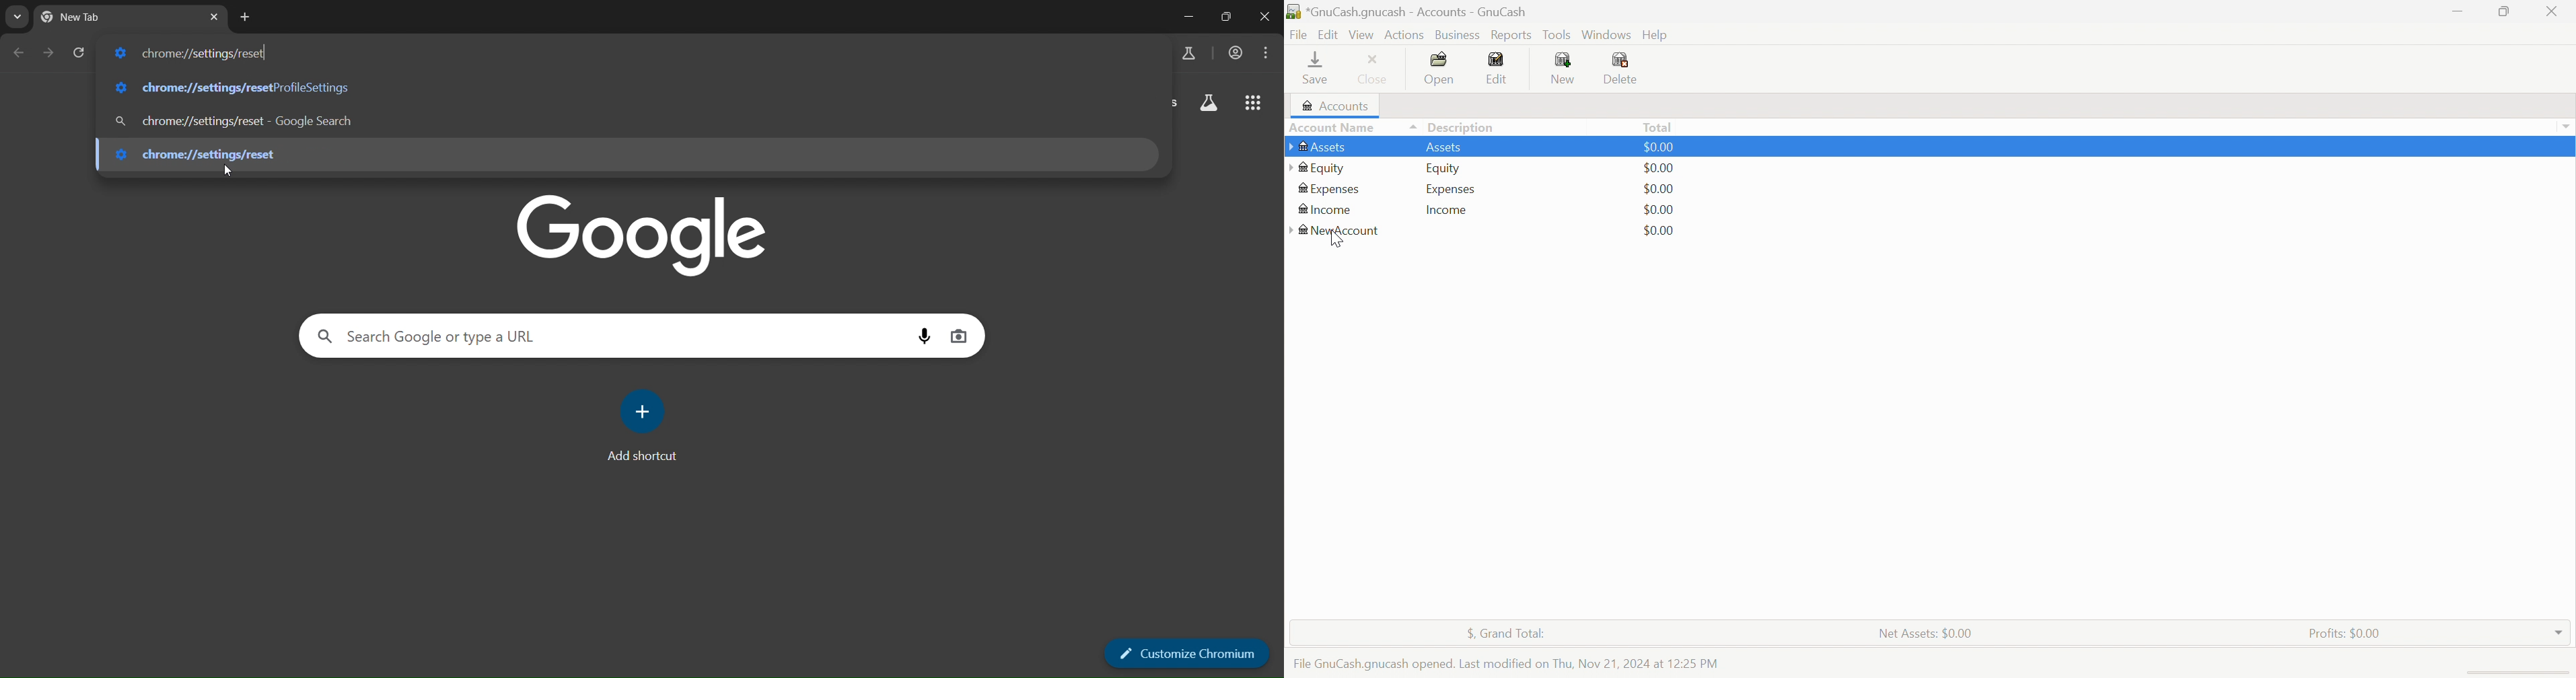  Describe the element at coordinates (1658, 230) in the screenshot. I see `$0.00` at that location.